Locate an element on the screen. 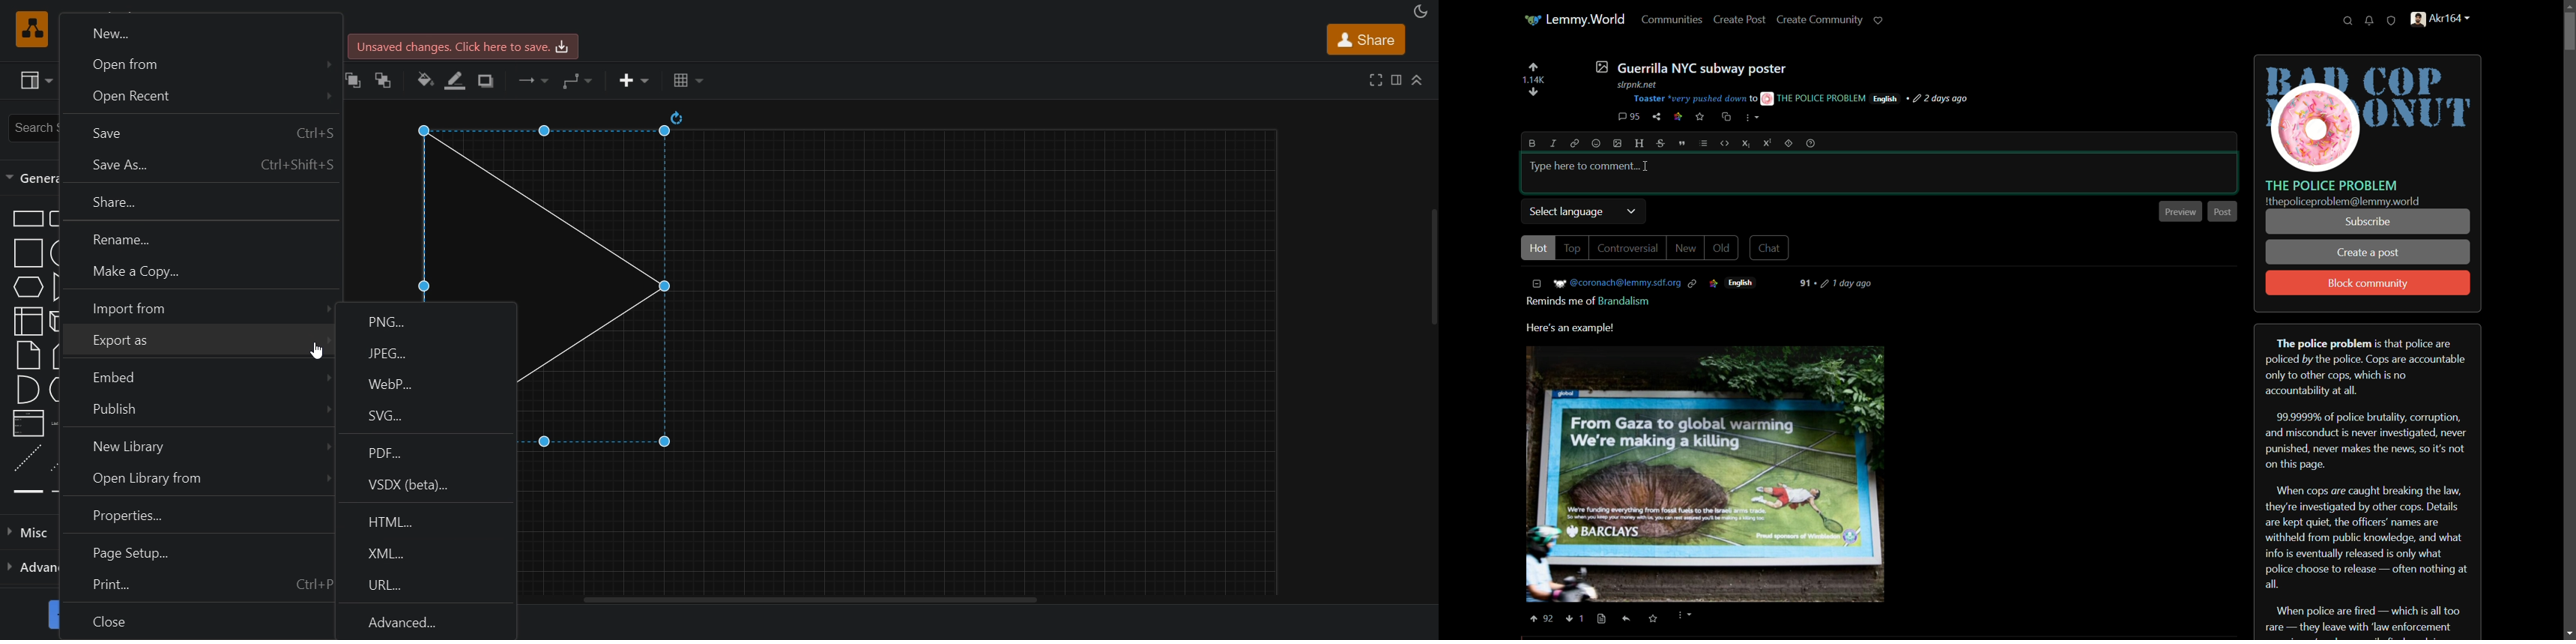  view is located at coordinates (34, 82).